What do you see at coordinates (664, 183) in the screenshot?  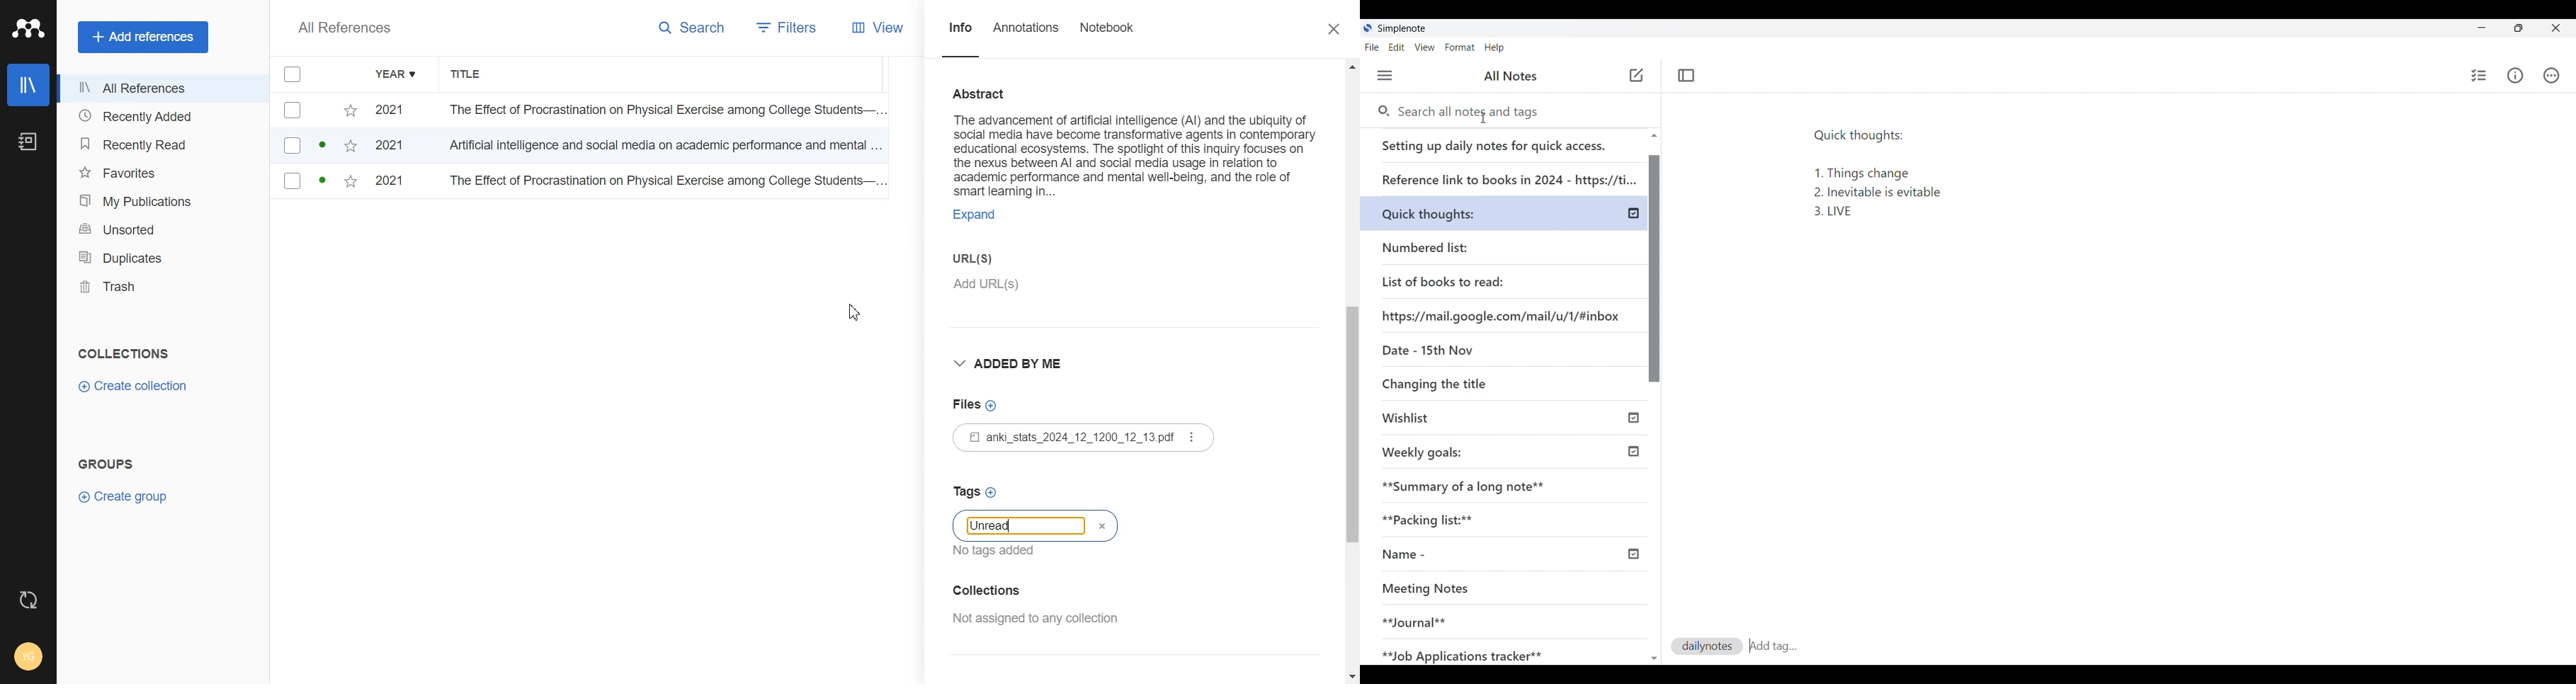 I see `The Effect of Procrastination on Physical Exercise among College Students...` at bounding box center [664, 183].